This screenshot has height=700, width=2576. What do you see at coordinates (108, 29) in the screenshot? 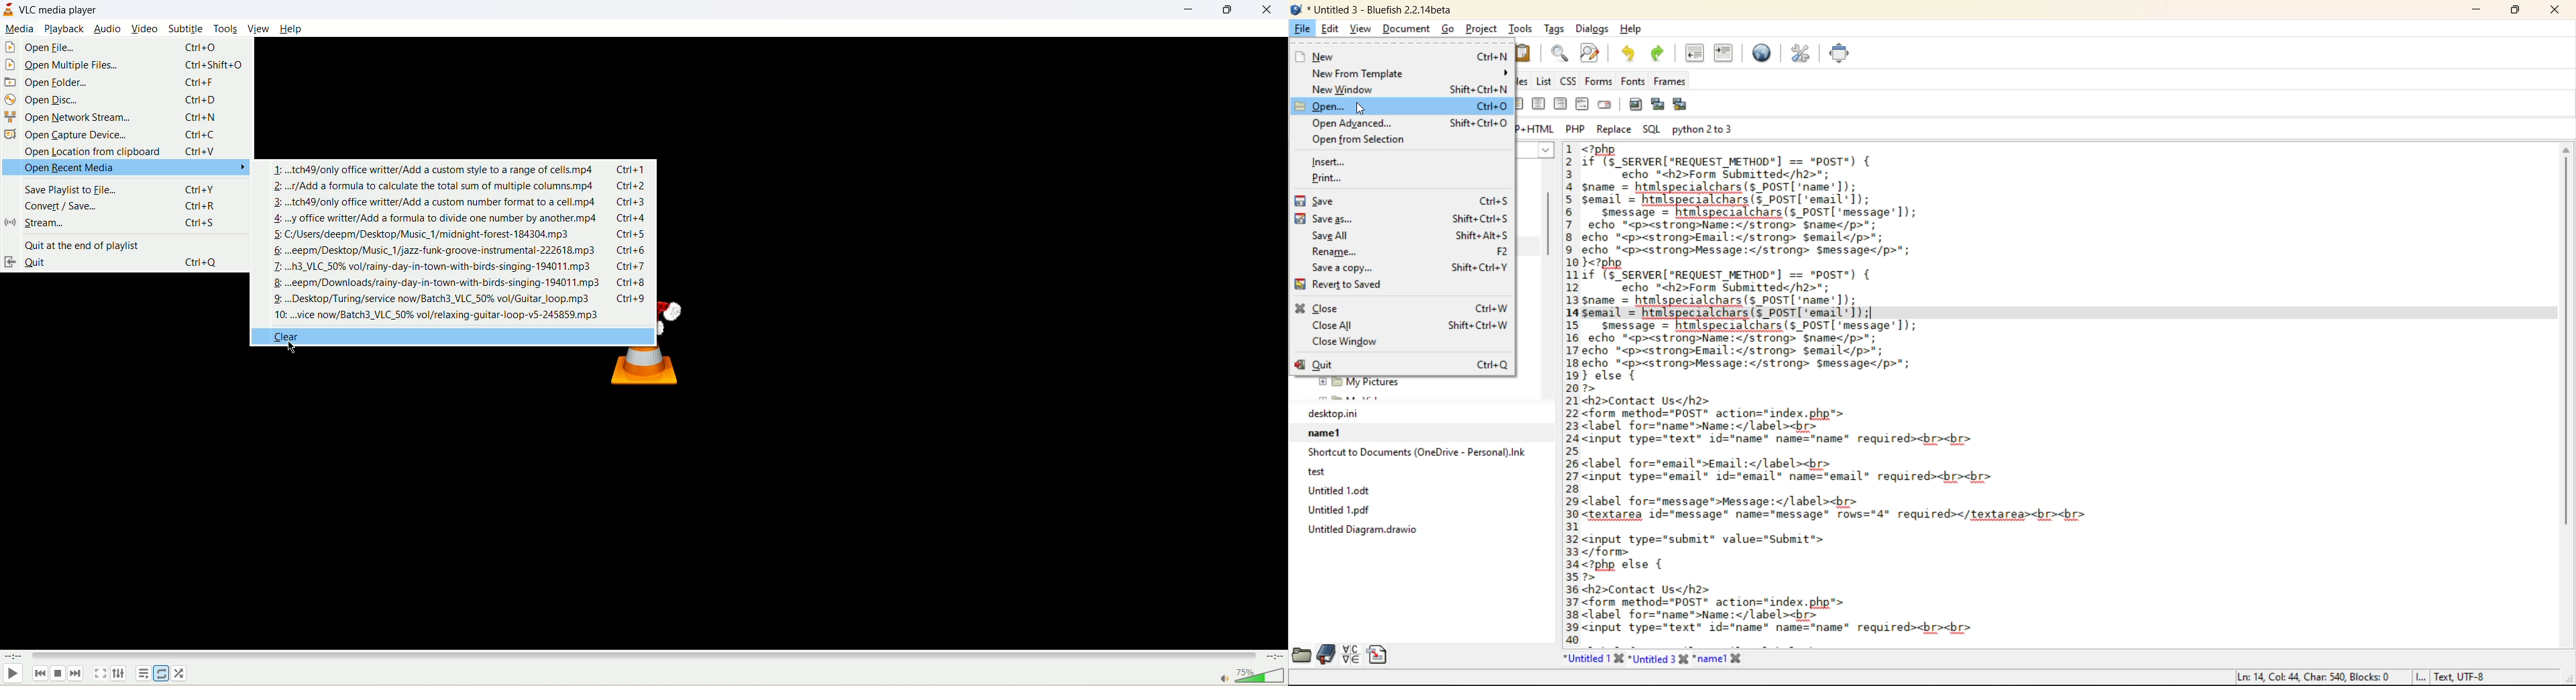
I see `audio` at bounding box center [108, 29].